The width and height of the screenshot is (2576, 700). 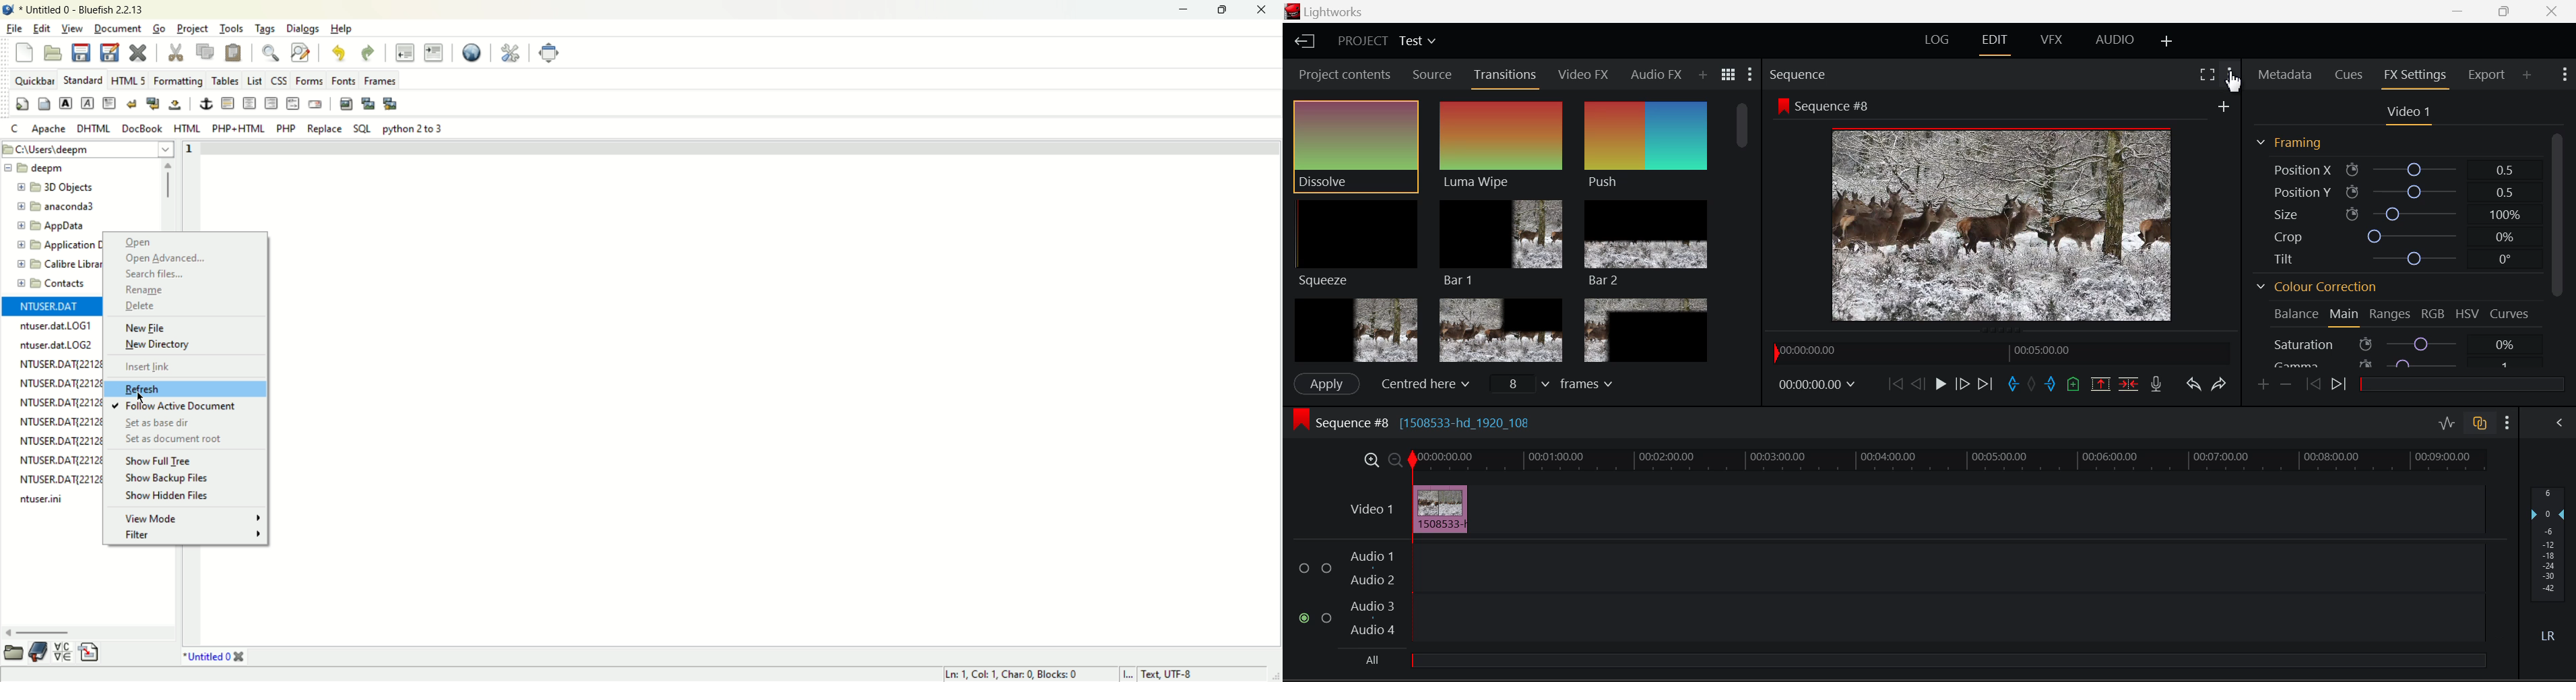 I want to click on Squeeze, so click(x=1356, y=243).